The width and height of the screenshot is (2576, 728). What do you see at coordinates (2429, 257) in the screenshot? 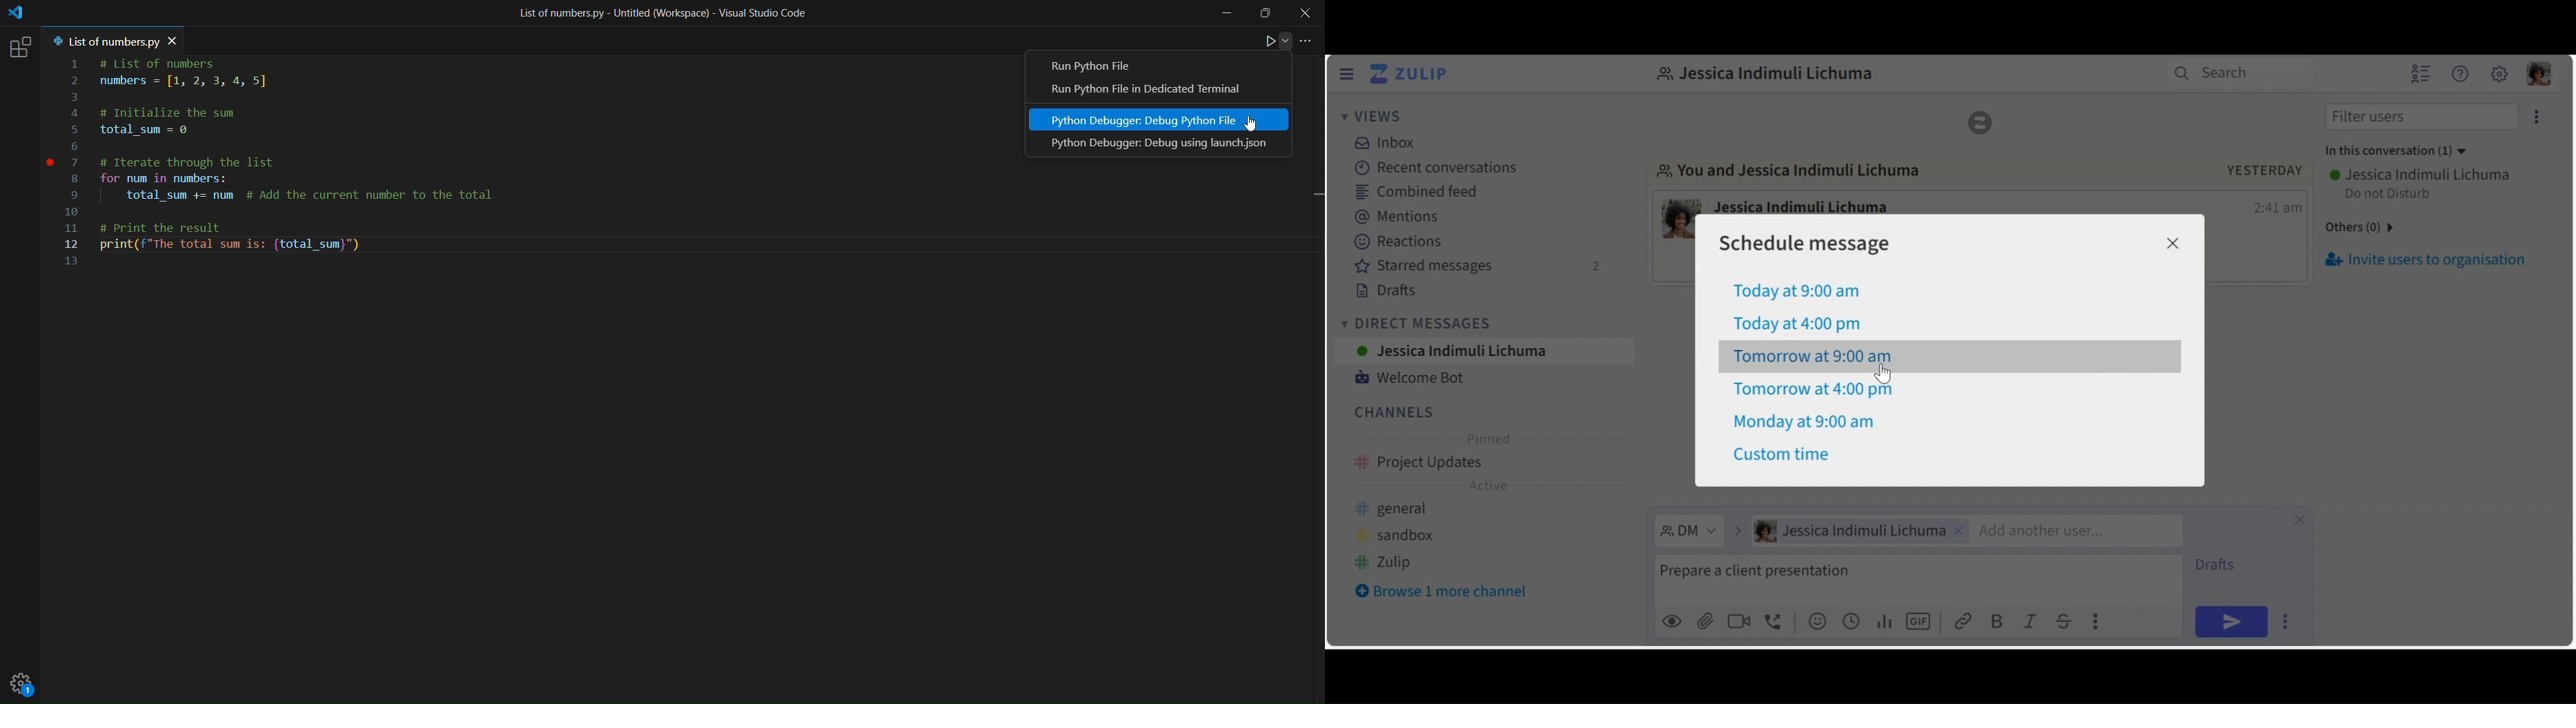
I see `Invite users to organisation` at bounding box center [2429, 257].